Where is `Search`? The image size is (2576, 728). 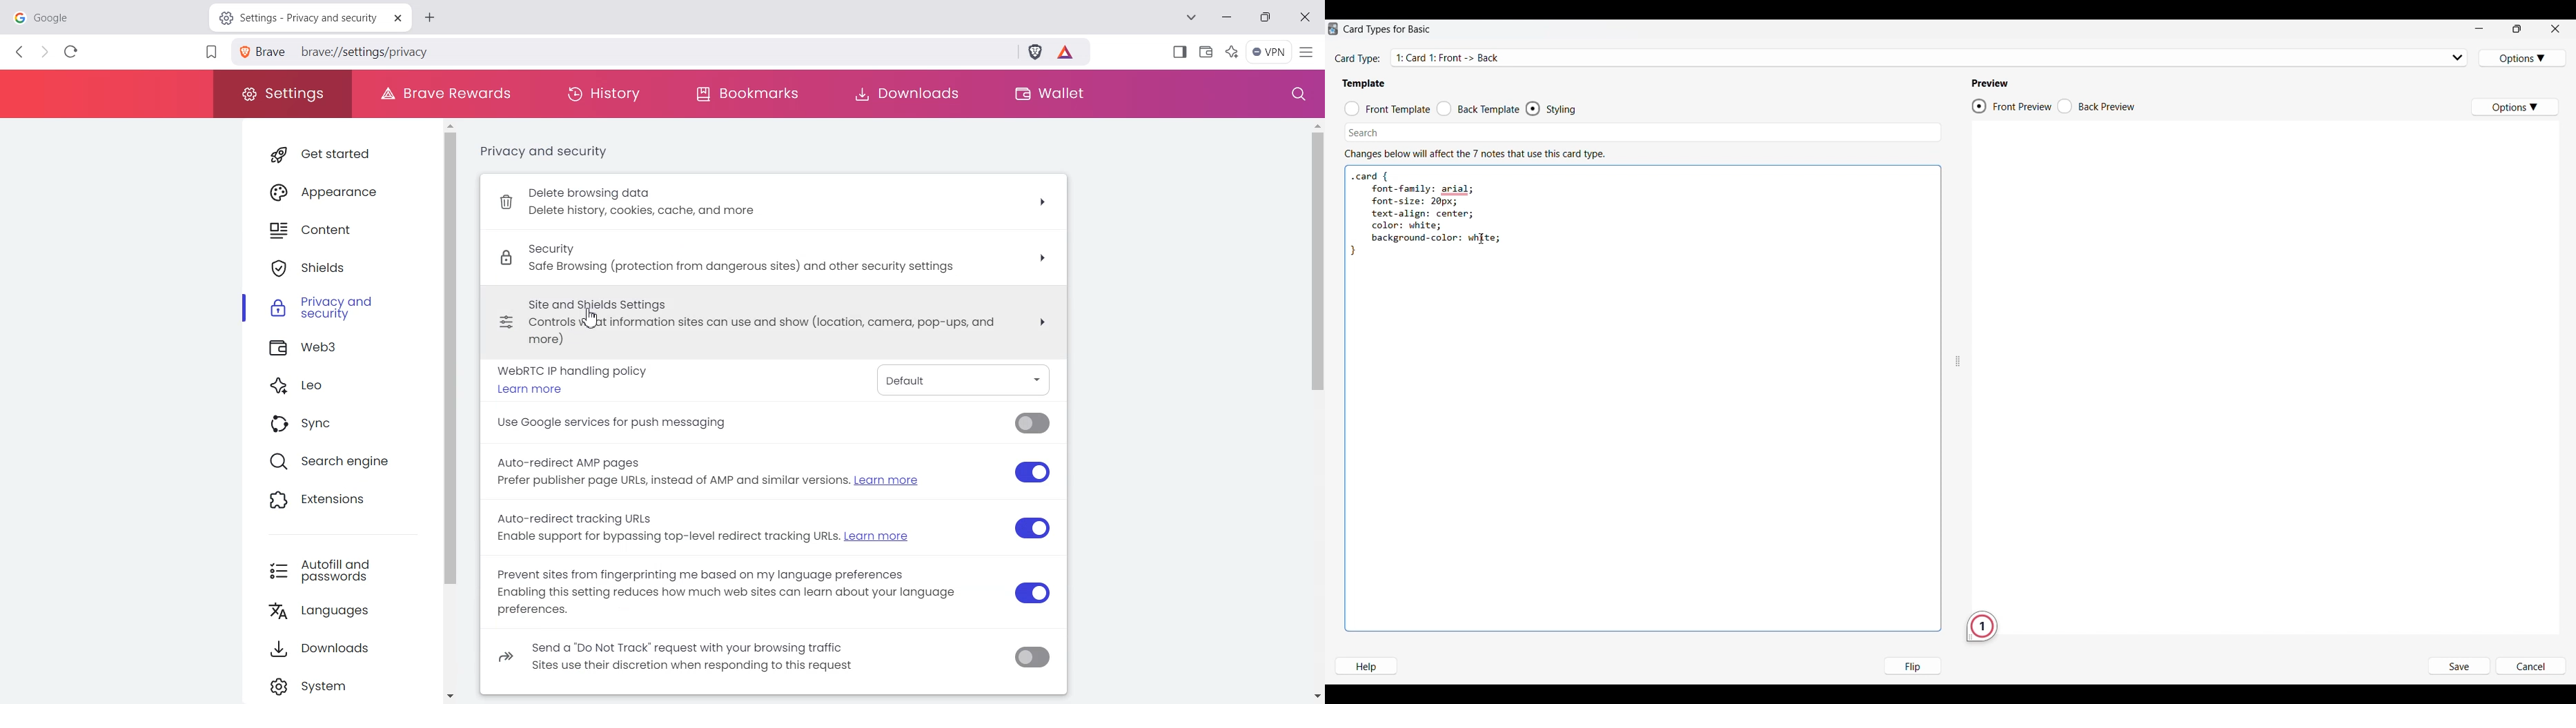
Search is located at coordinates (1364, 132).